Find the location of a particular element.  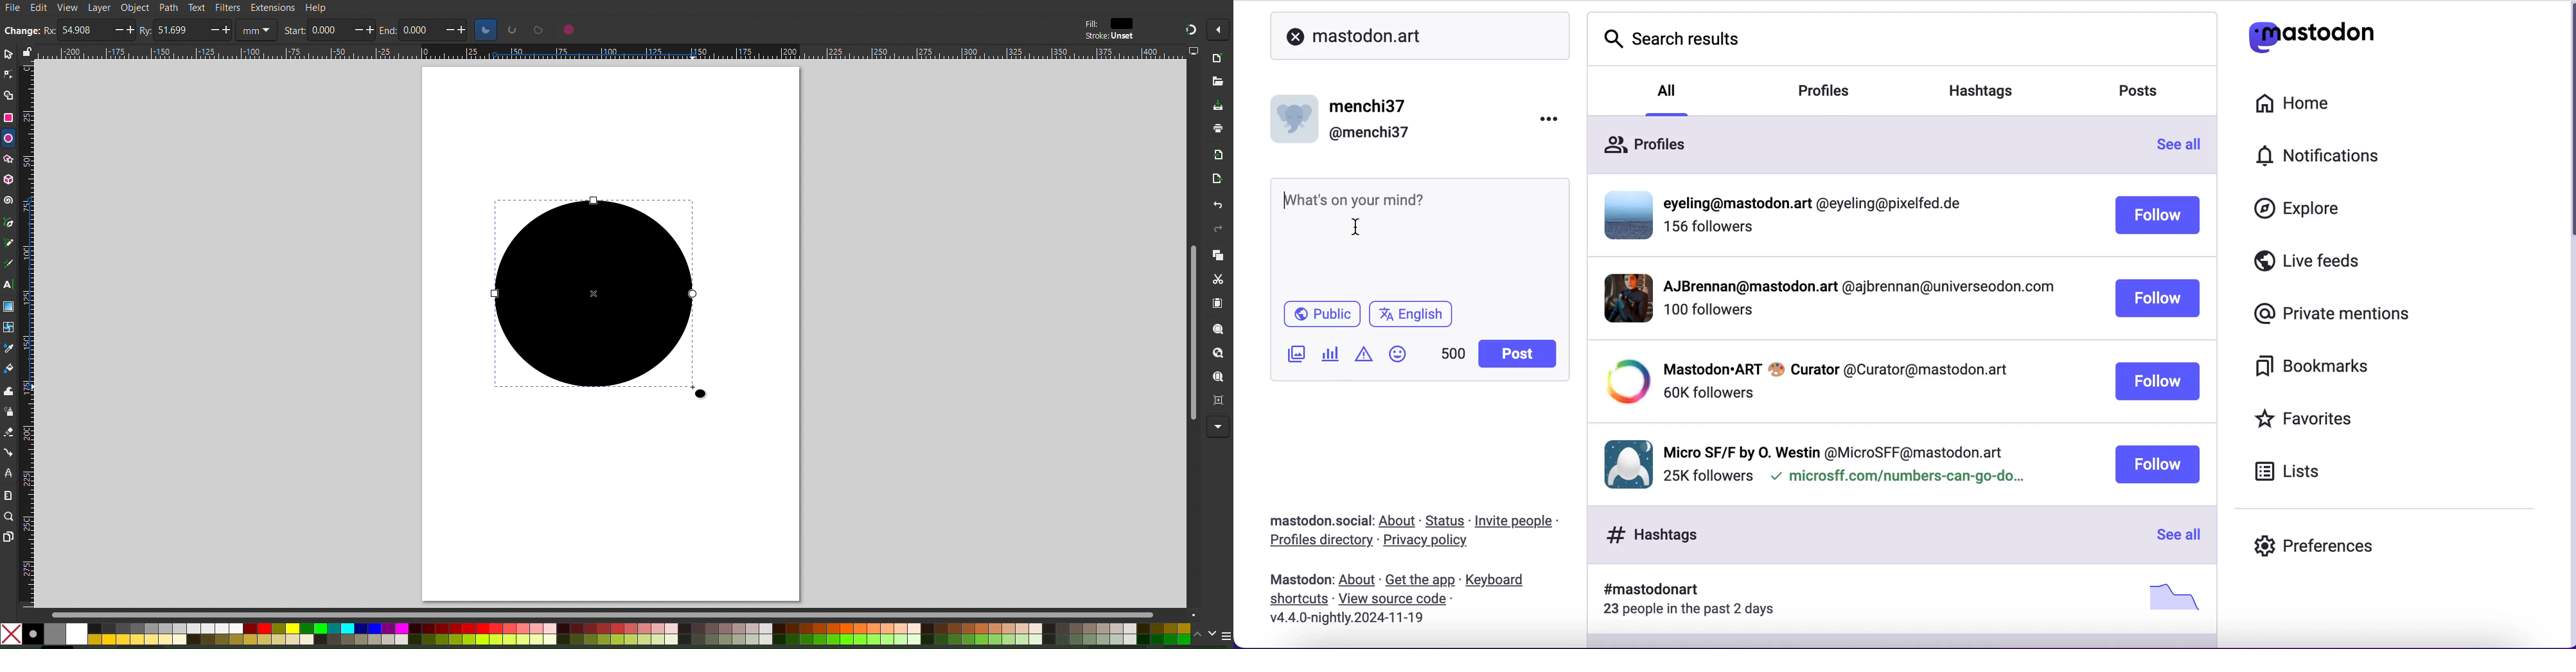

Pencil Tool is located at coordinates (8, 243).